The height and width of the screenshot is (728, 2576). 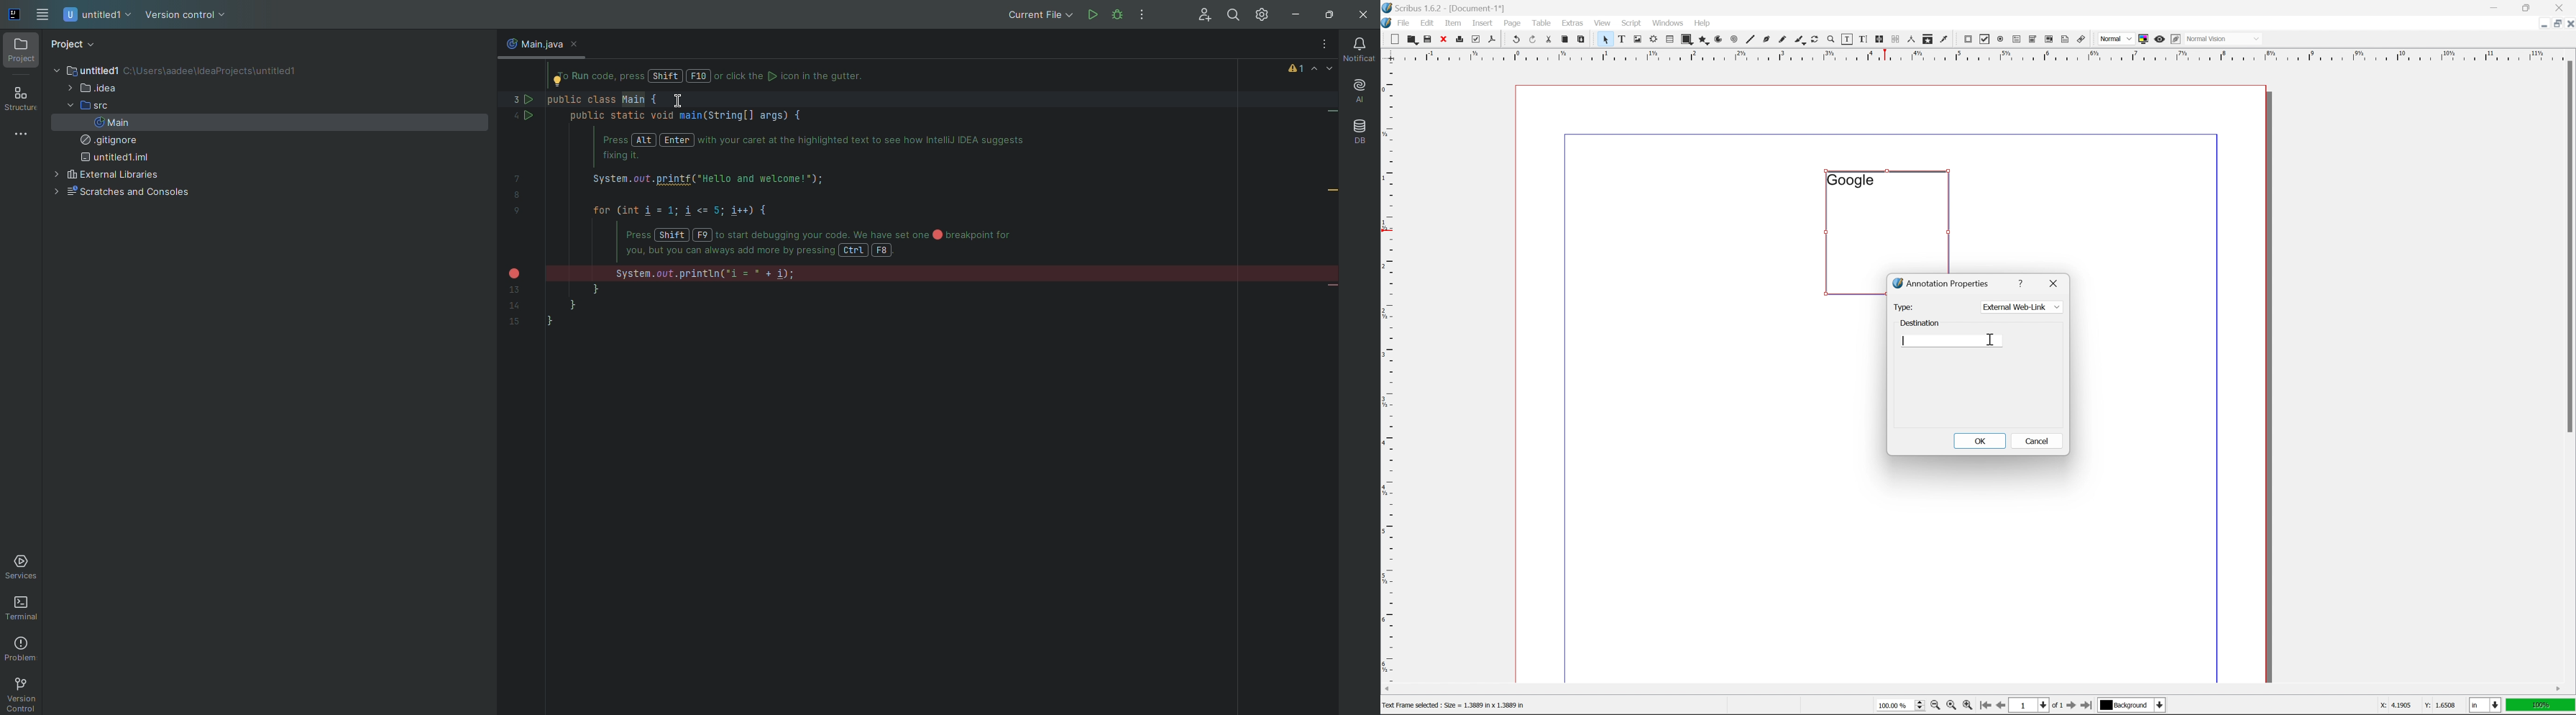 What do you see at coordinates (1428, 39) in the screenshot?
I see `save` at bounding box center [1428, 39].